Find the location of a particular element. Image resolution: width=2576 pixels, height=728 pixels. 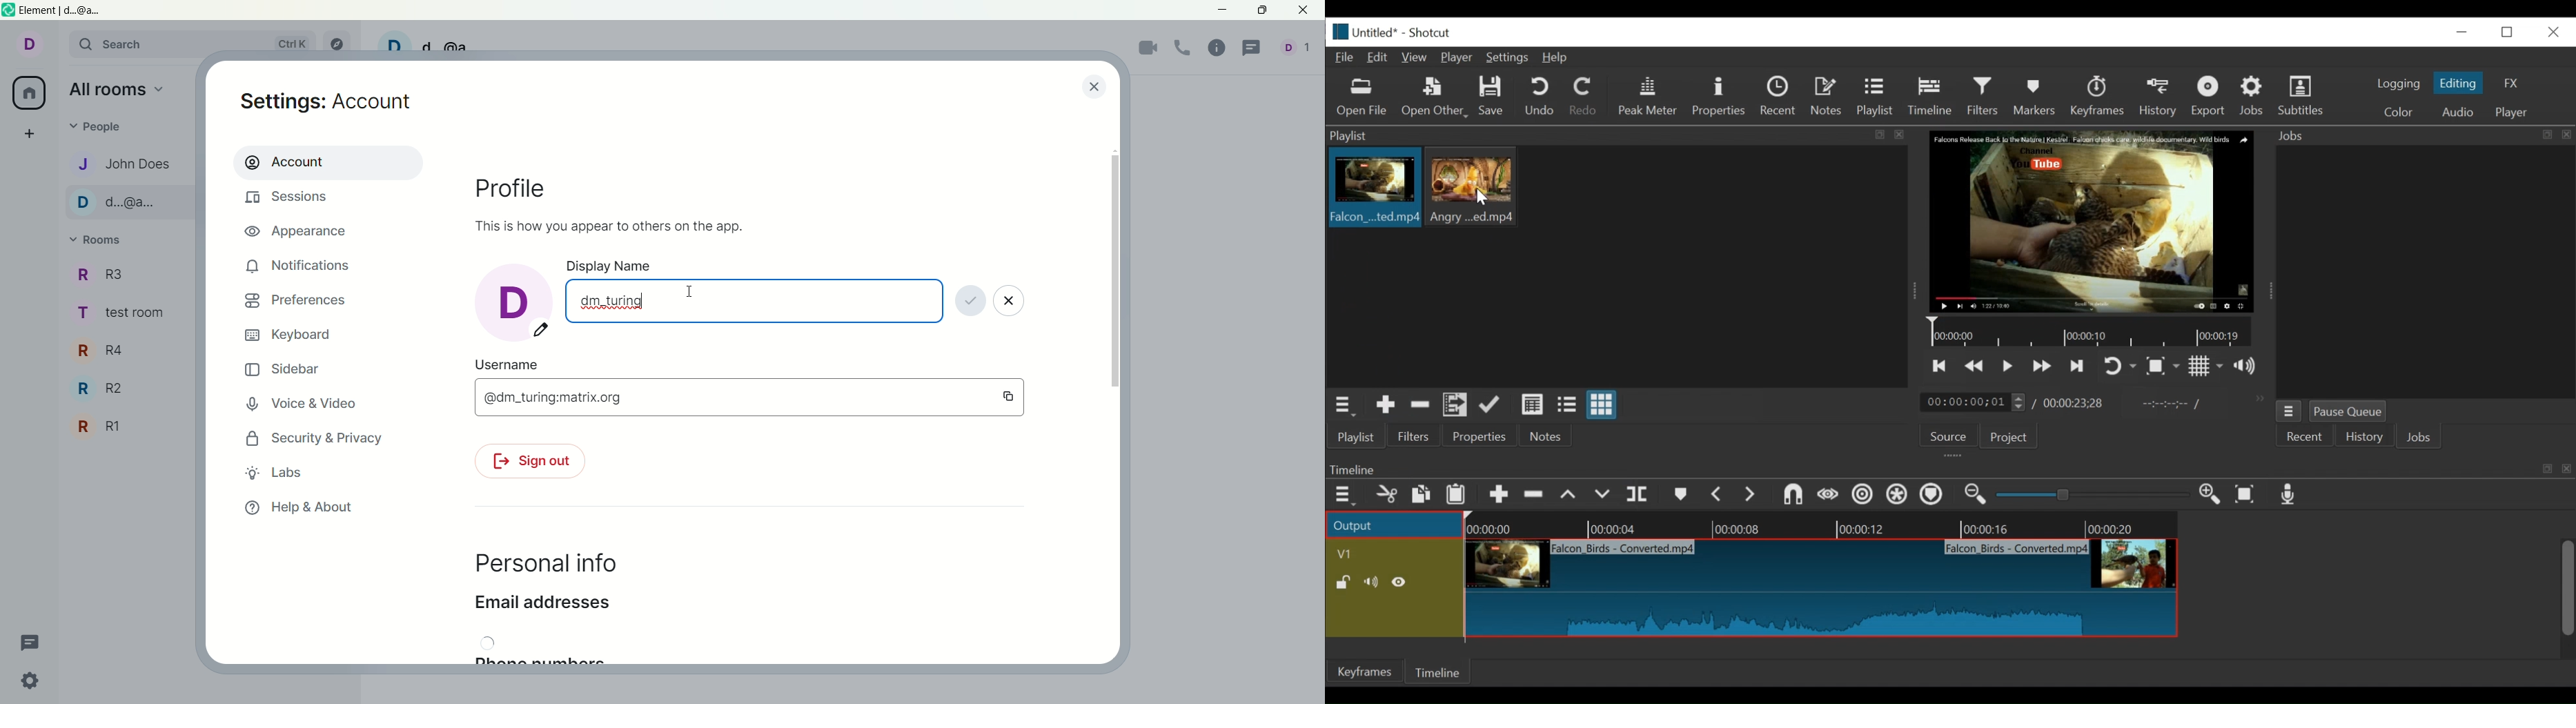

in point is located at coordinates (2168, 405).